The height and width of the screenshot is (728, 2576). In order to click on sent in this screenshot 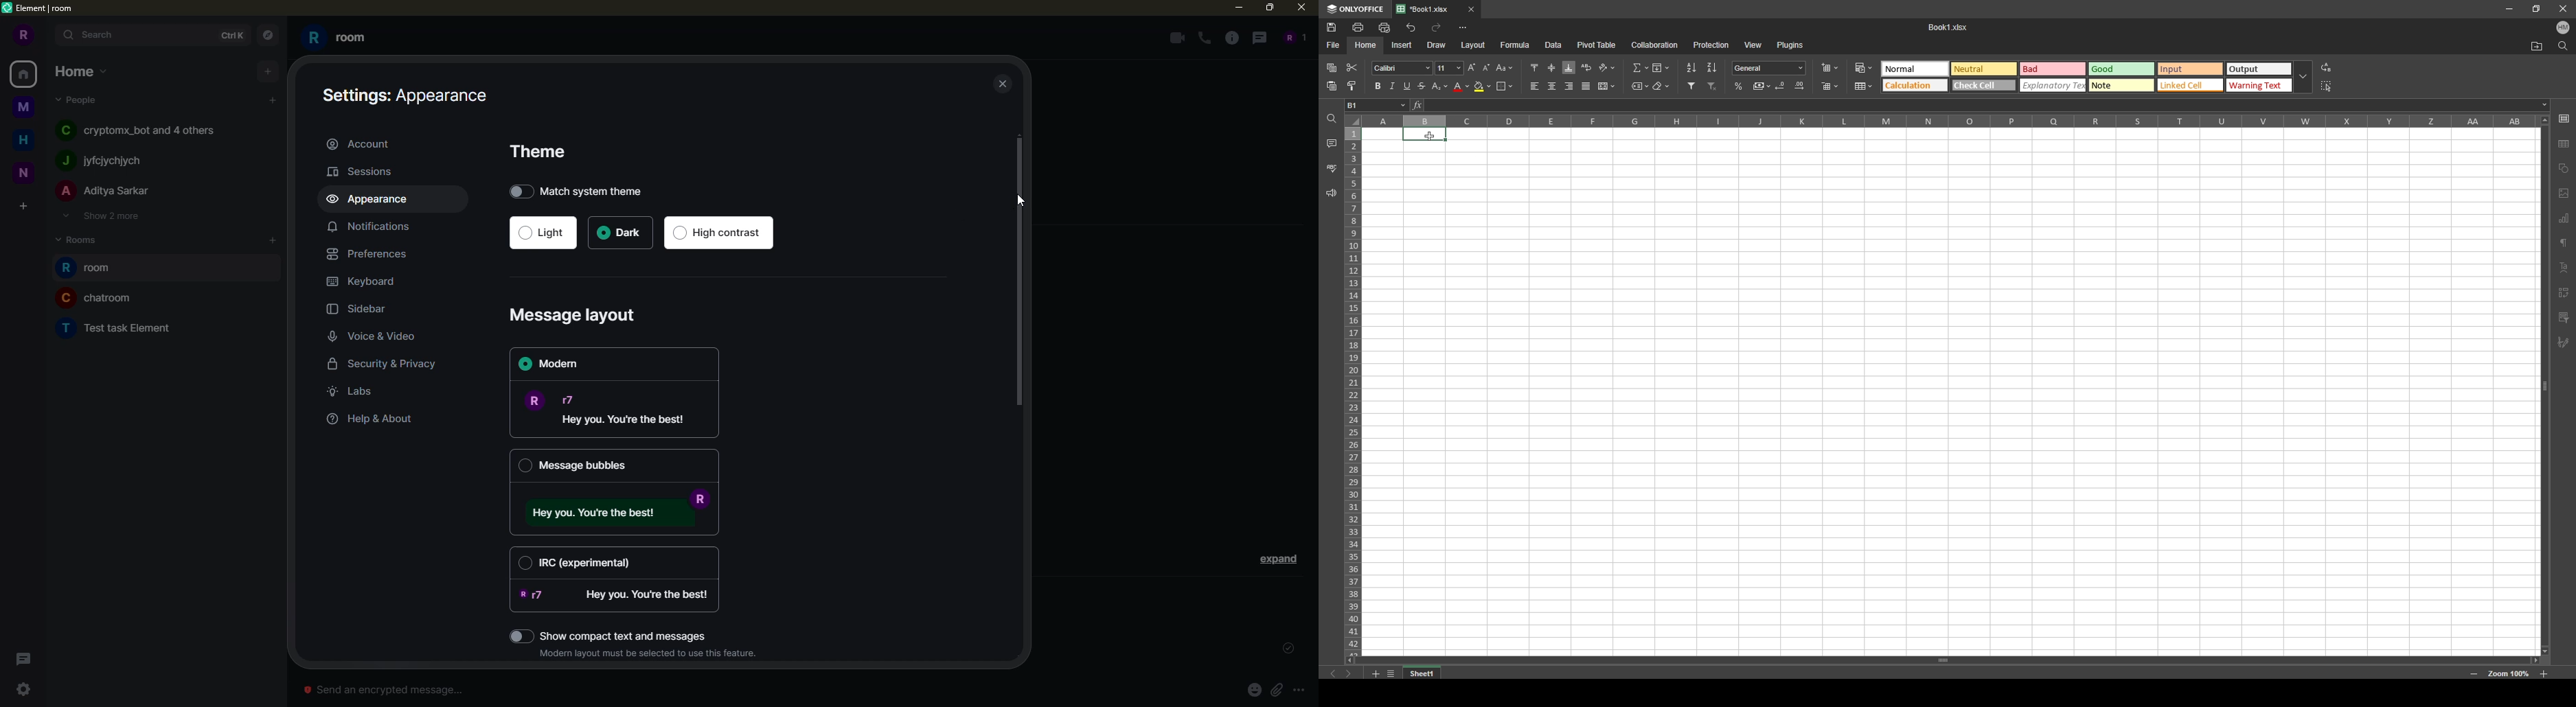, I will do `click(1286, 649)`.